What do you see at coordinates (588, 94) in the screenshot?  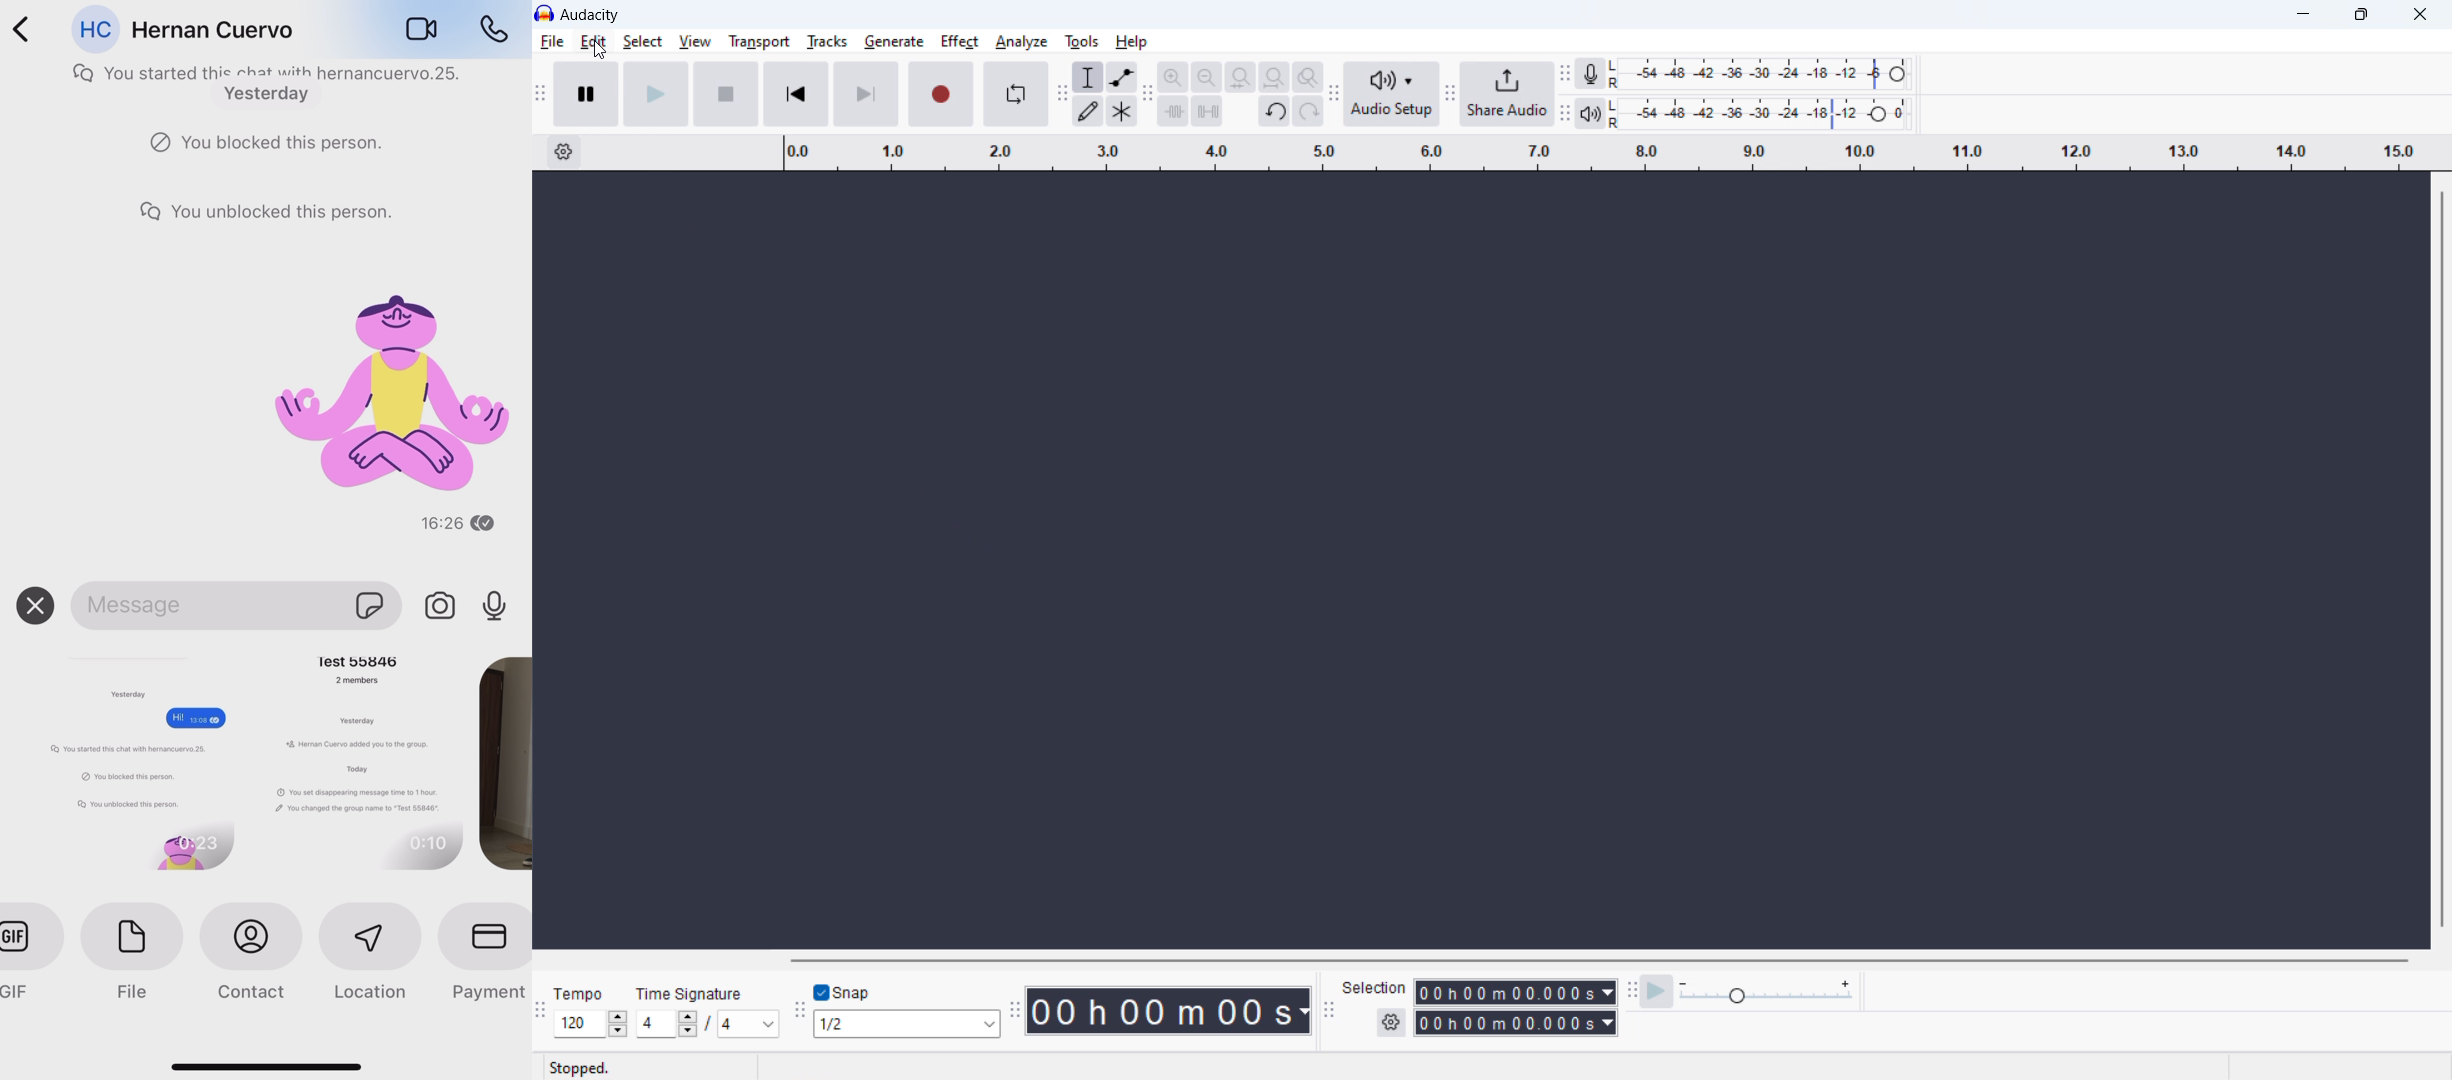 I see `pause` at bounding box center [588, 94].